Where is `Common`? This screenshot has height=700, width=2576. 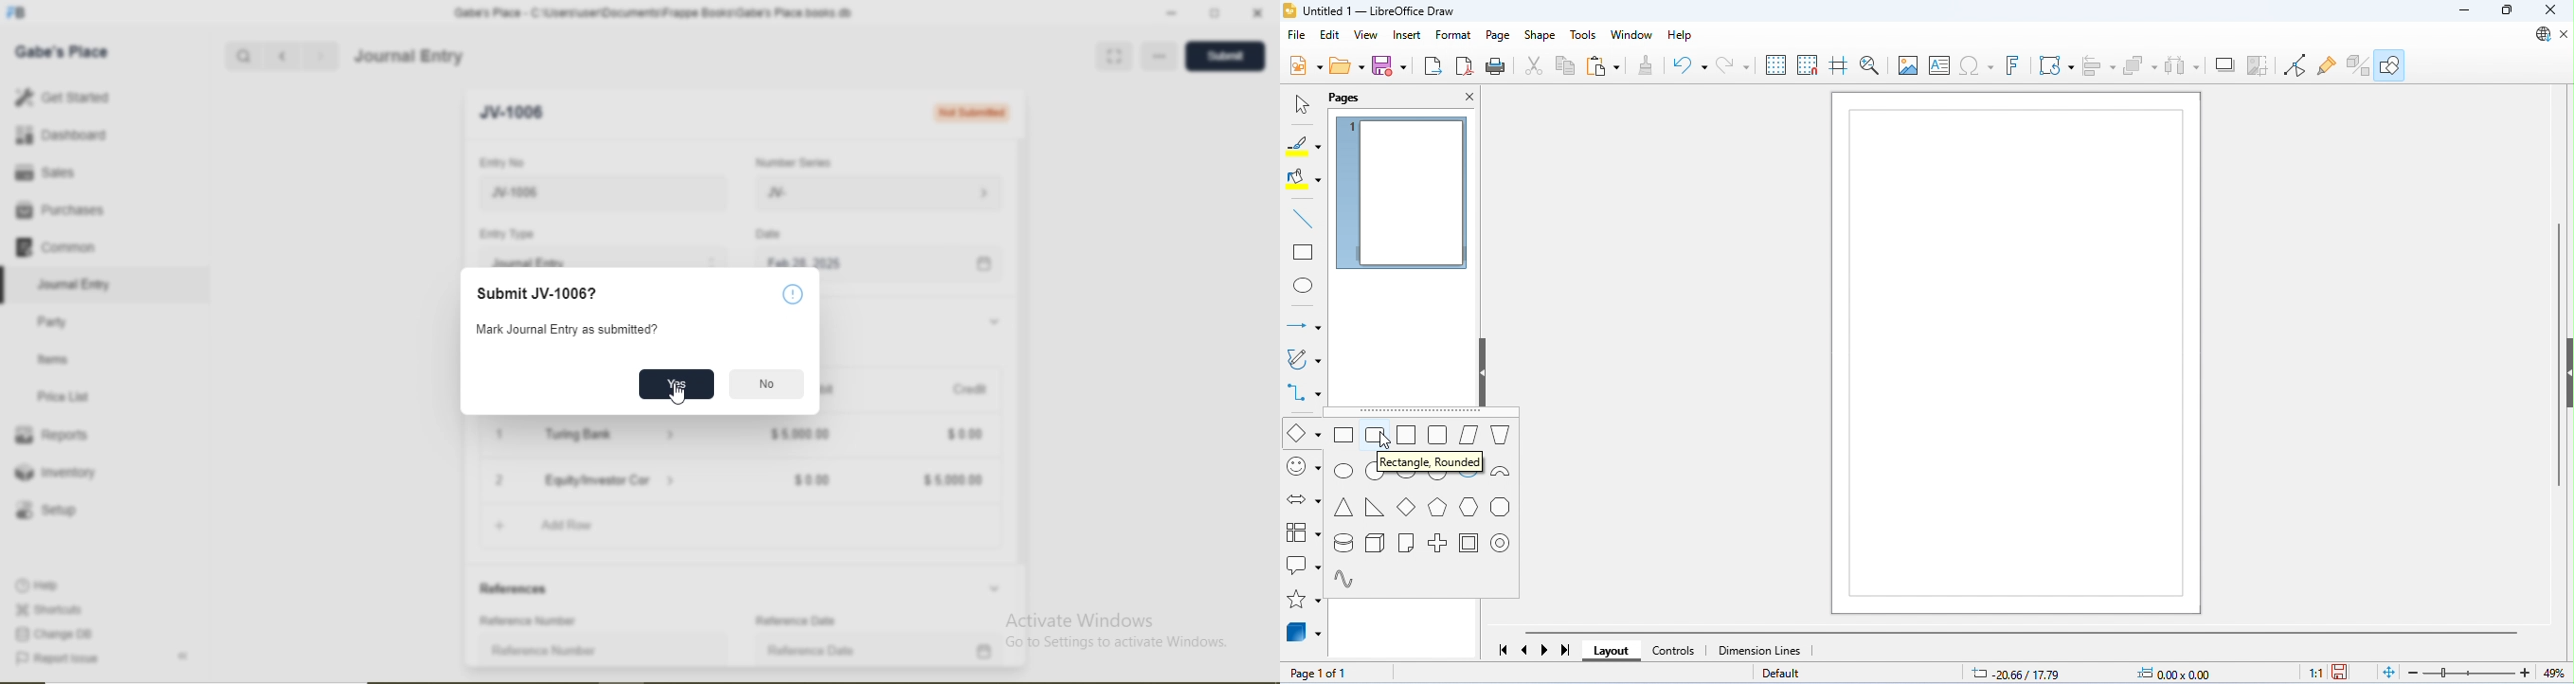
Common is located at coordinates (54, 246).